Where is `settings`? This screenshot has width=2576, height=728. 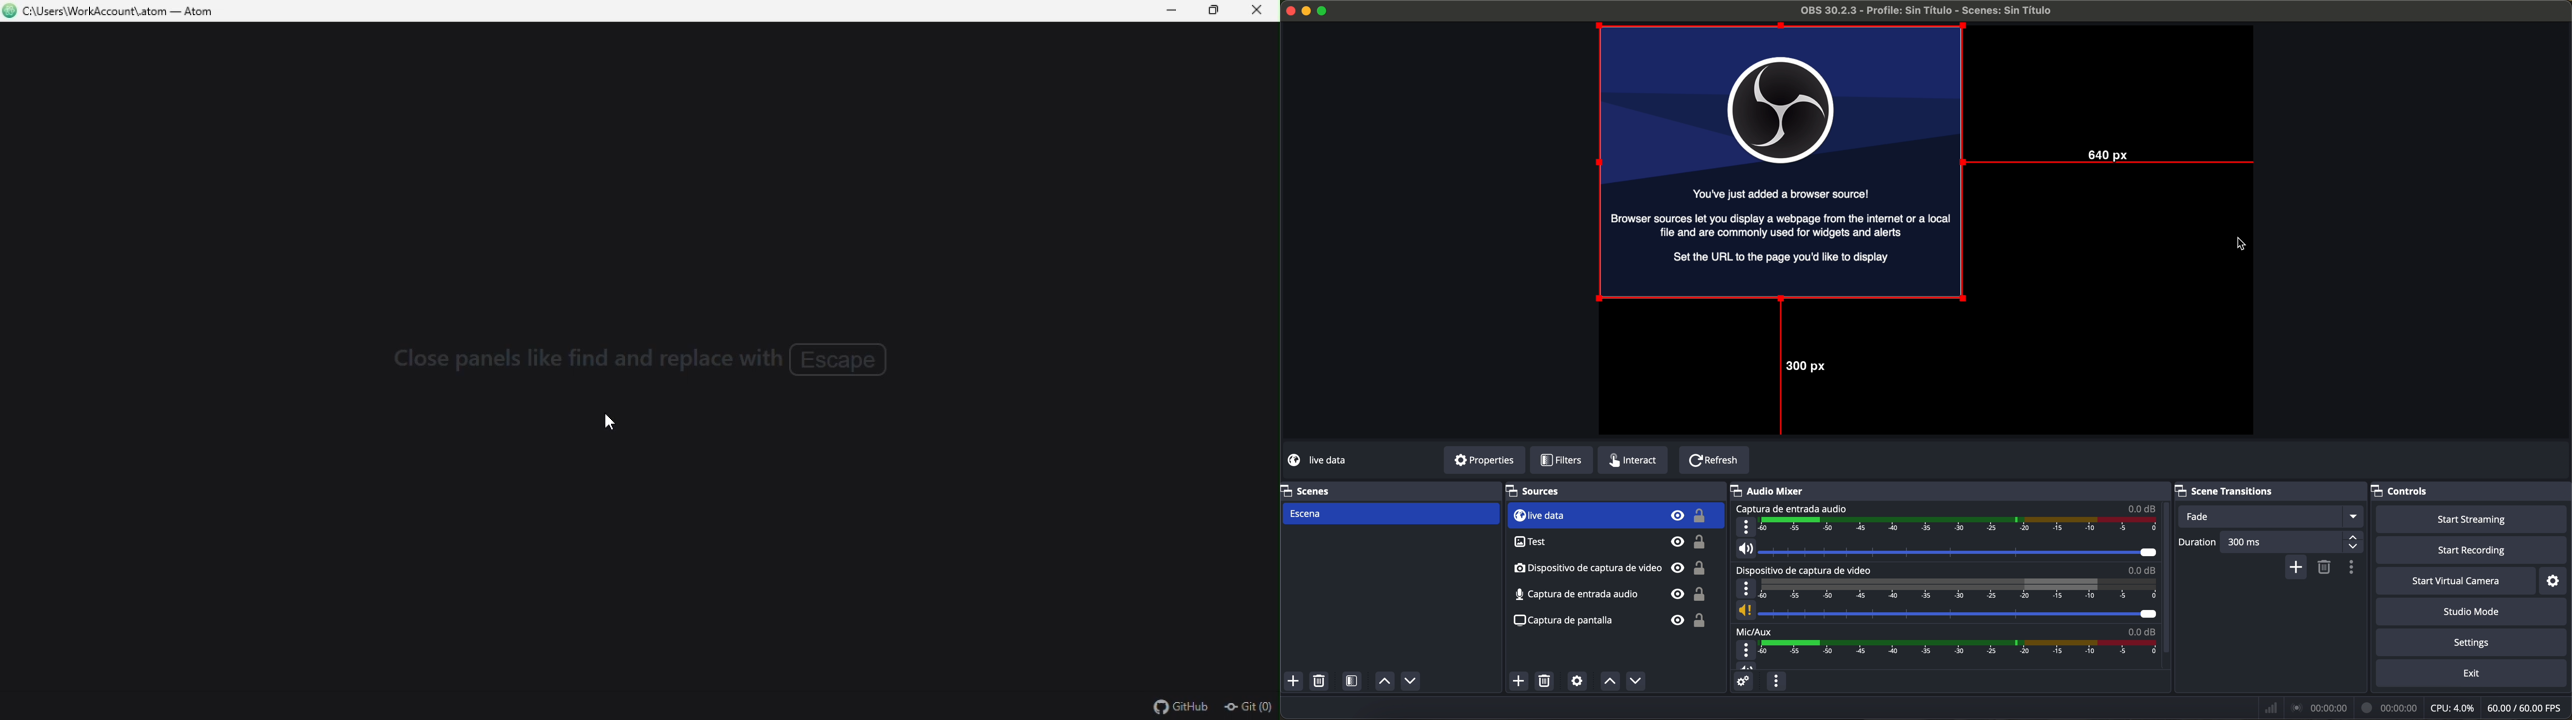 settings is located at coordinates (2555, 582).